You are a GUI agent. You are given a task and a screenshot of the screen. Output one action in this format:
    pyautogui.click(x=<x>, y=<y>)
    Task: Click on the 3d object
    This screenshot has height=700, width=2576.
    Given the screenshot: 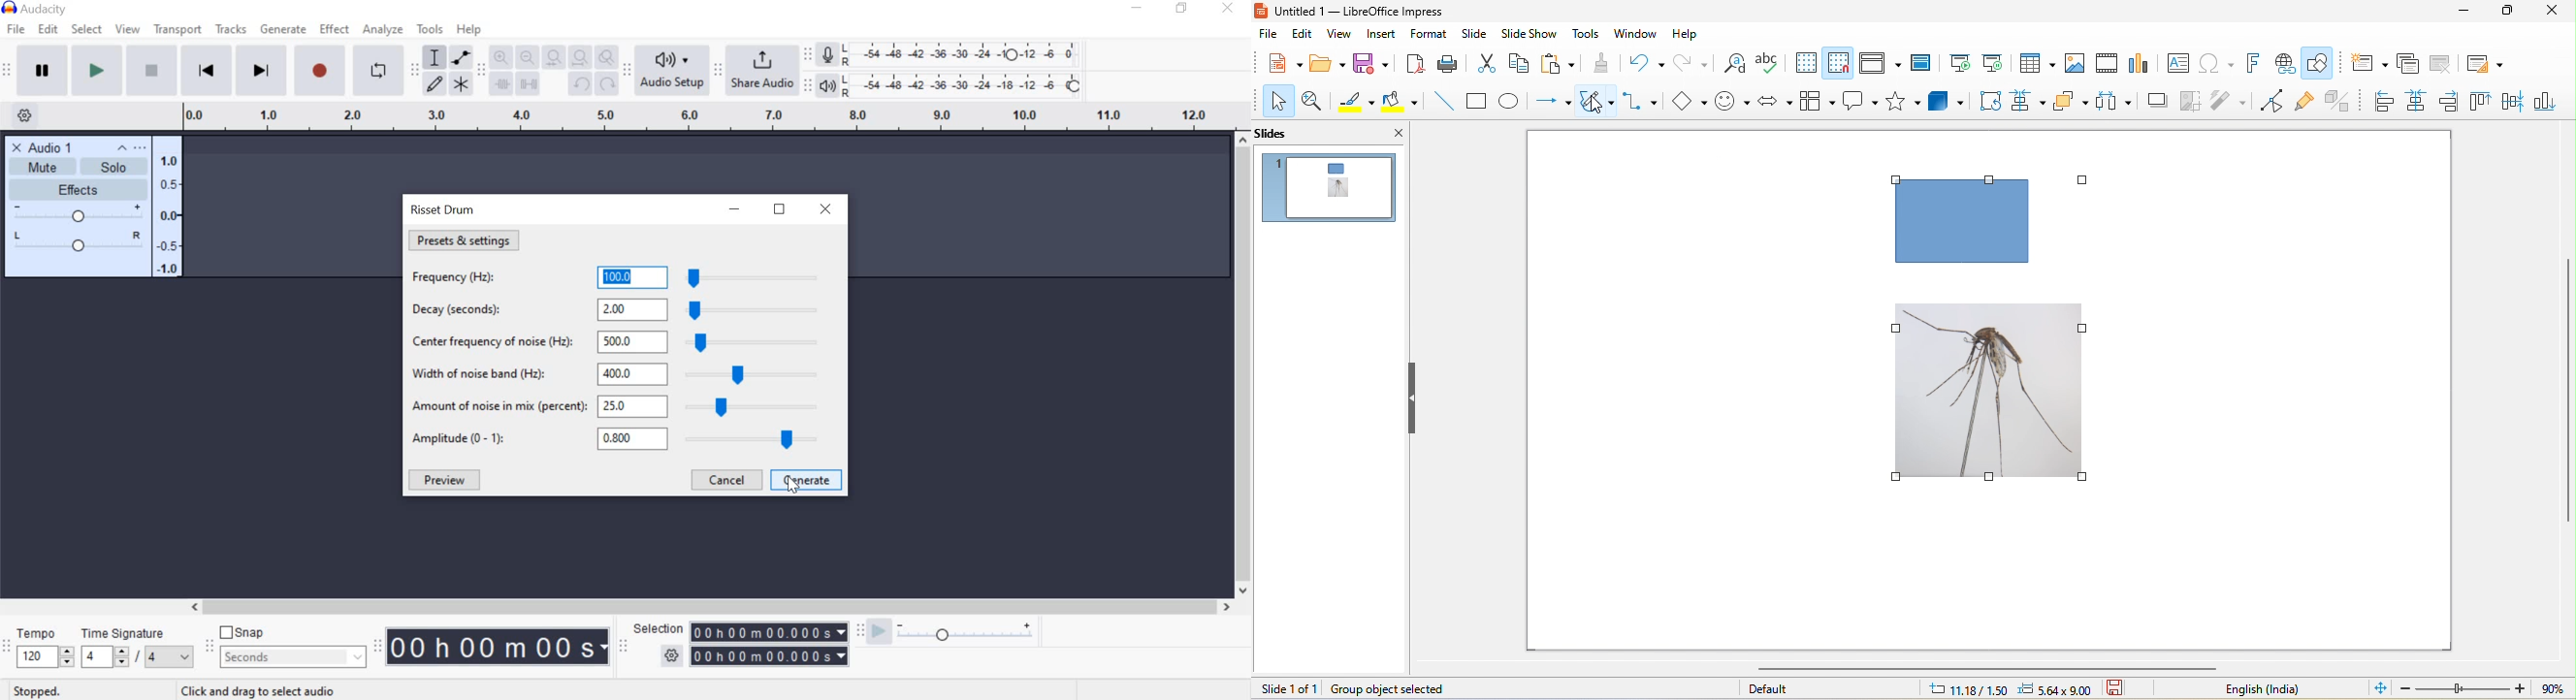 What is the action you would take?
    pyautogui.click(x=1951, y=101)
    